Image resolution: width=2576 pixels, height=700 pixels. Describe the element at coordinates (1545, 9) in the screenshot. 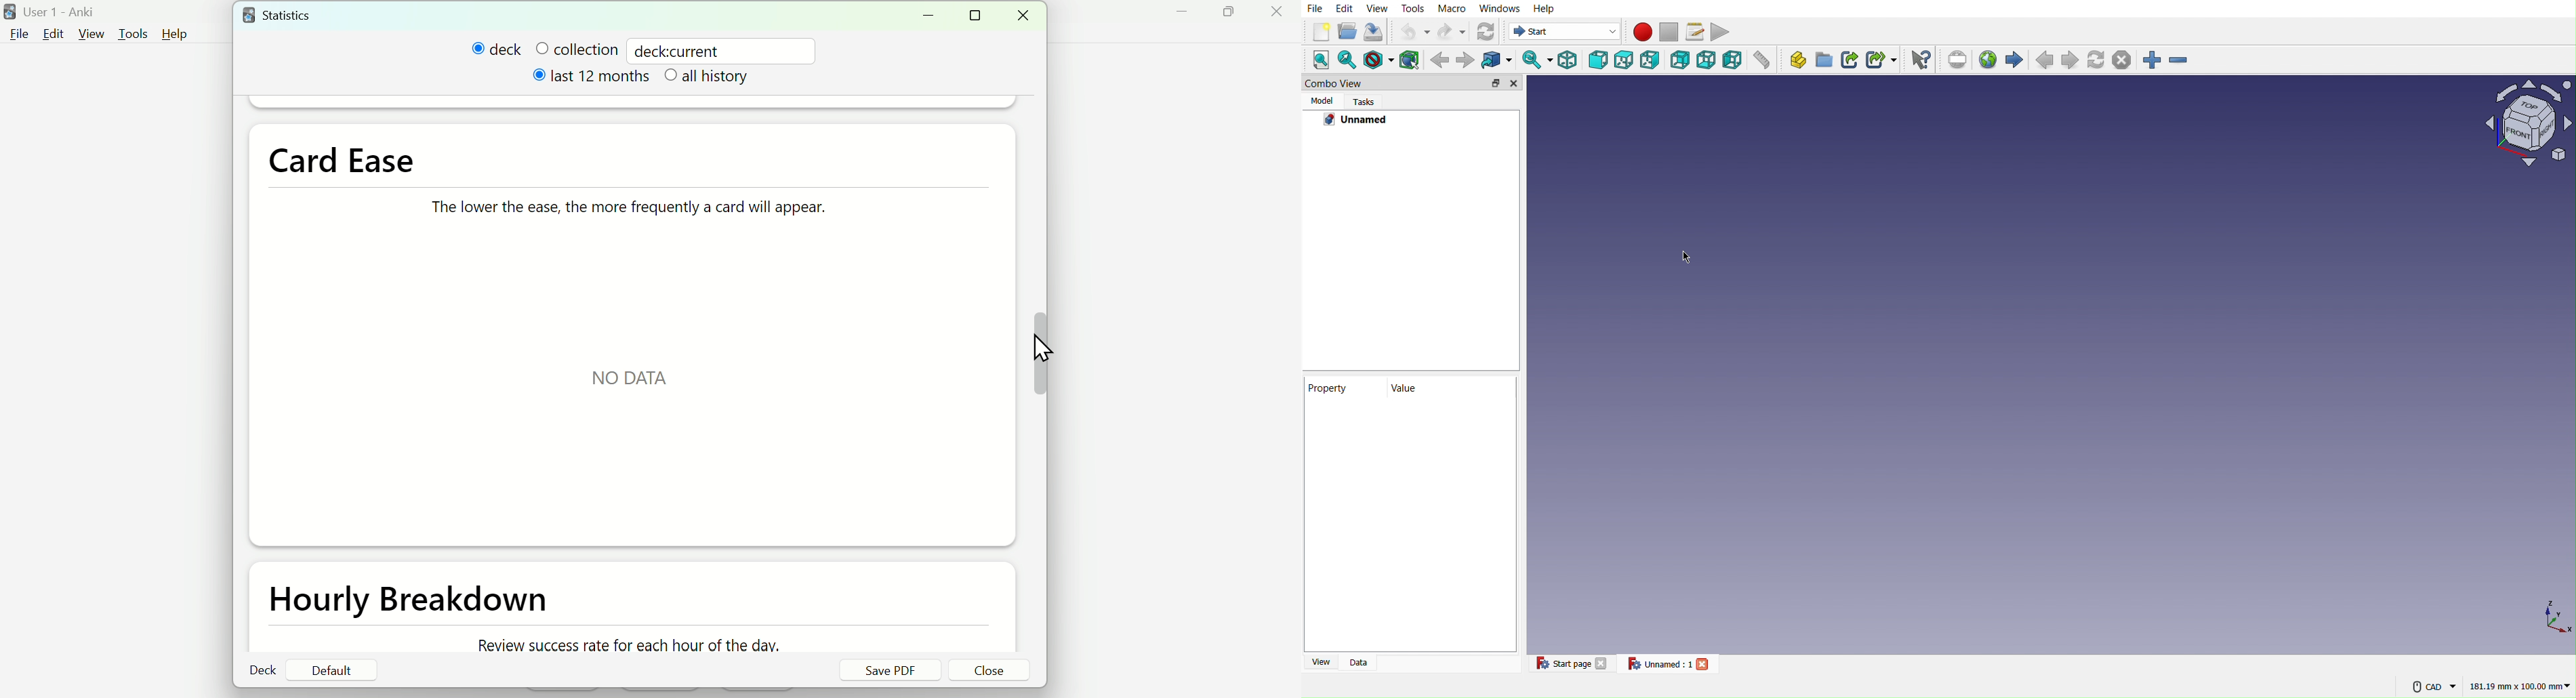

I see `Help` at that location.